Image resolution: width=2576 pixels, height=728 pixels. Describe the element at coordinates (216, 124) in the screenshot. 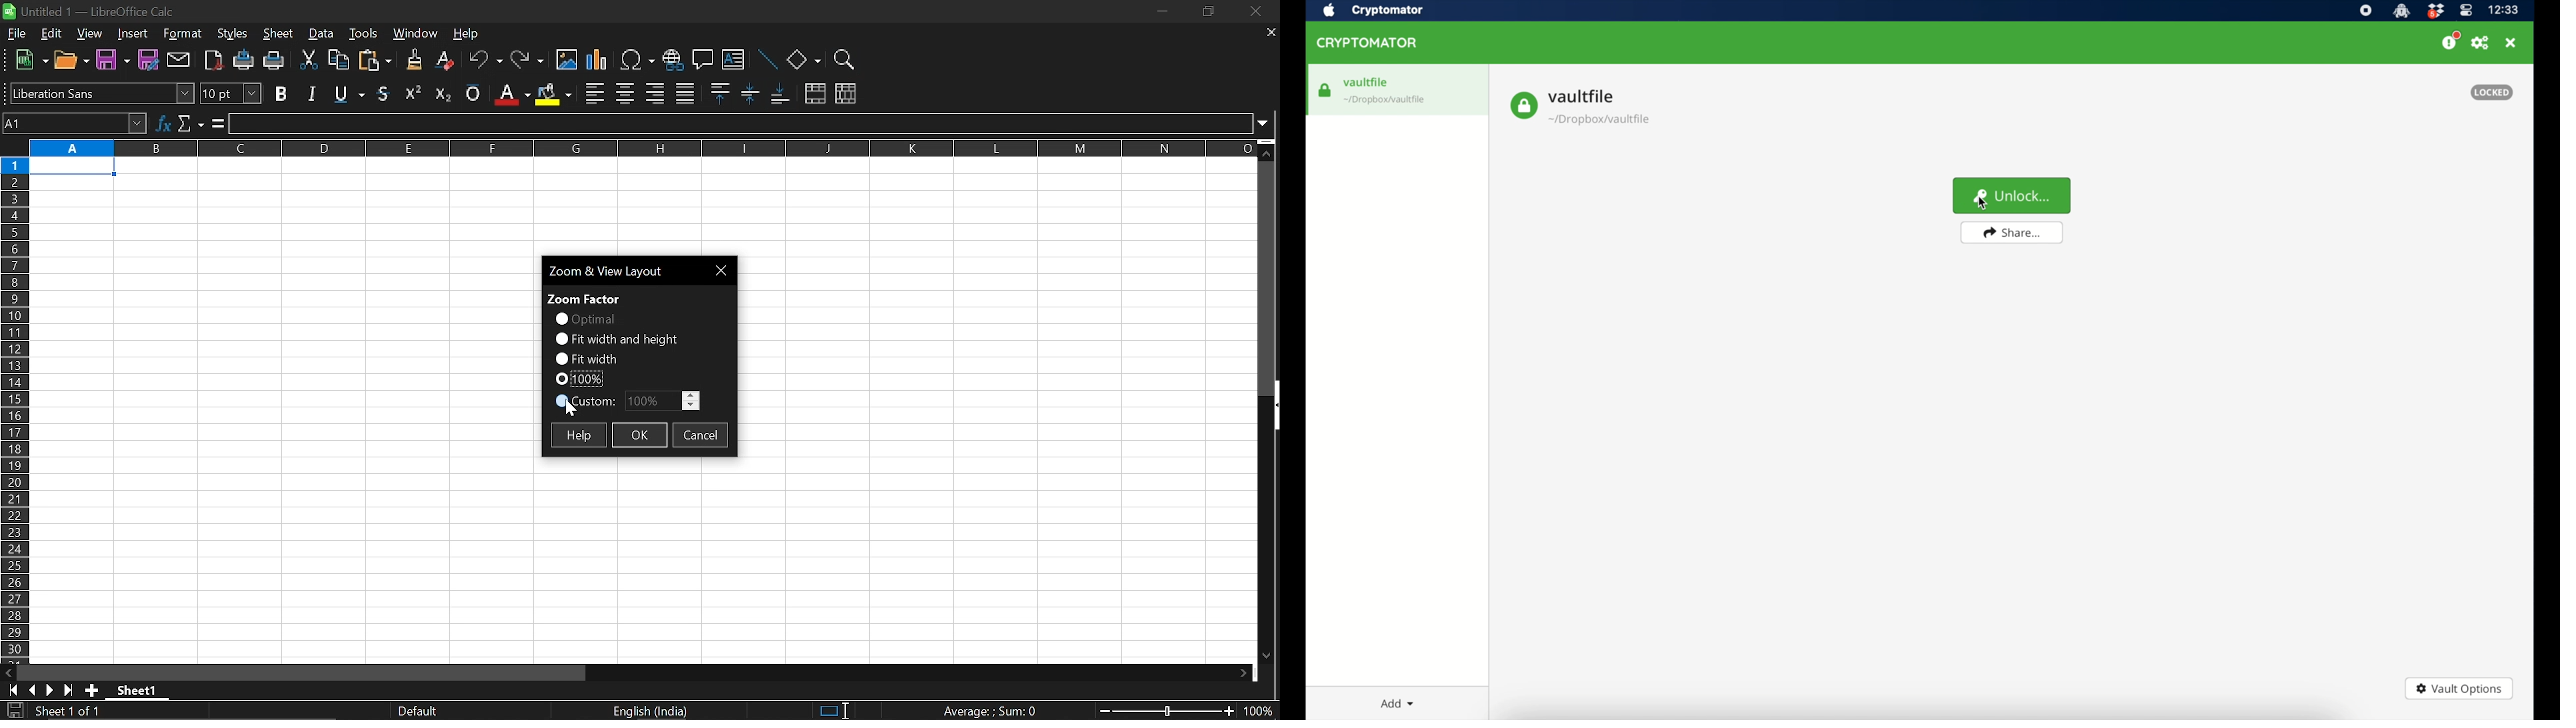

I see `formula` at that location.